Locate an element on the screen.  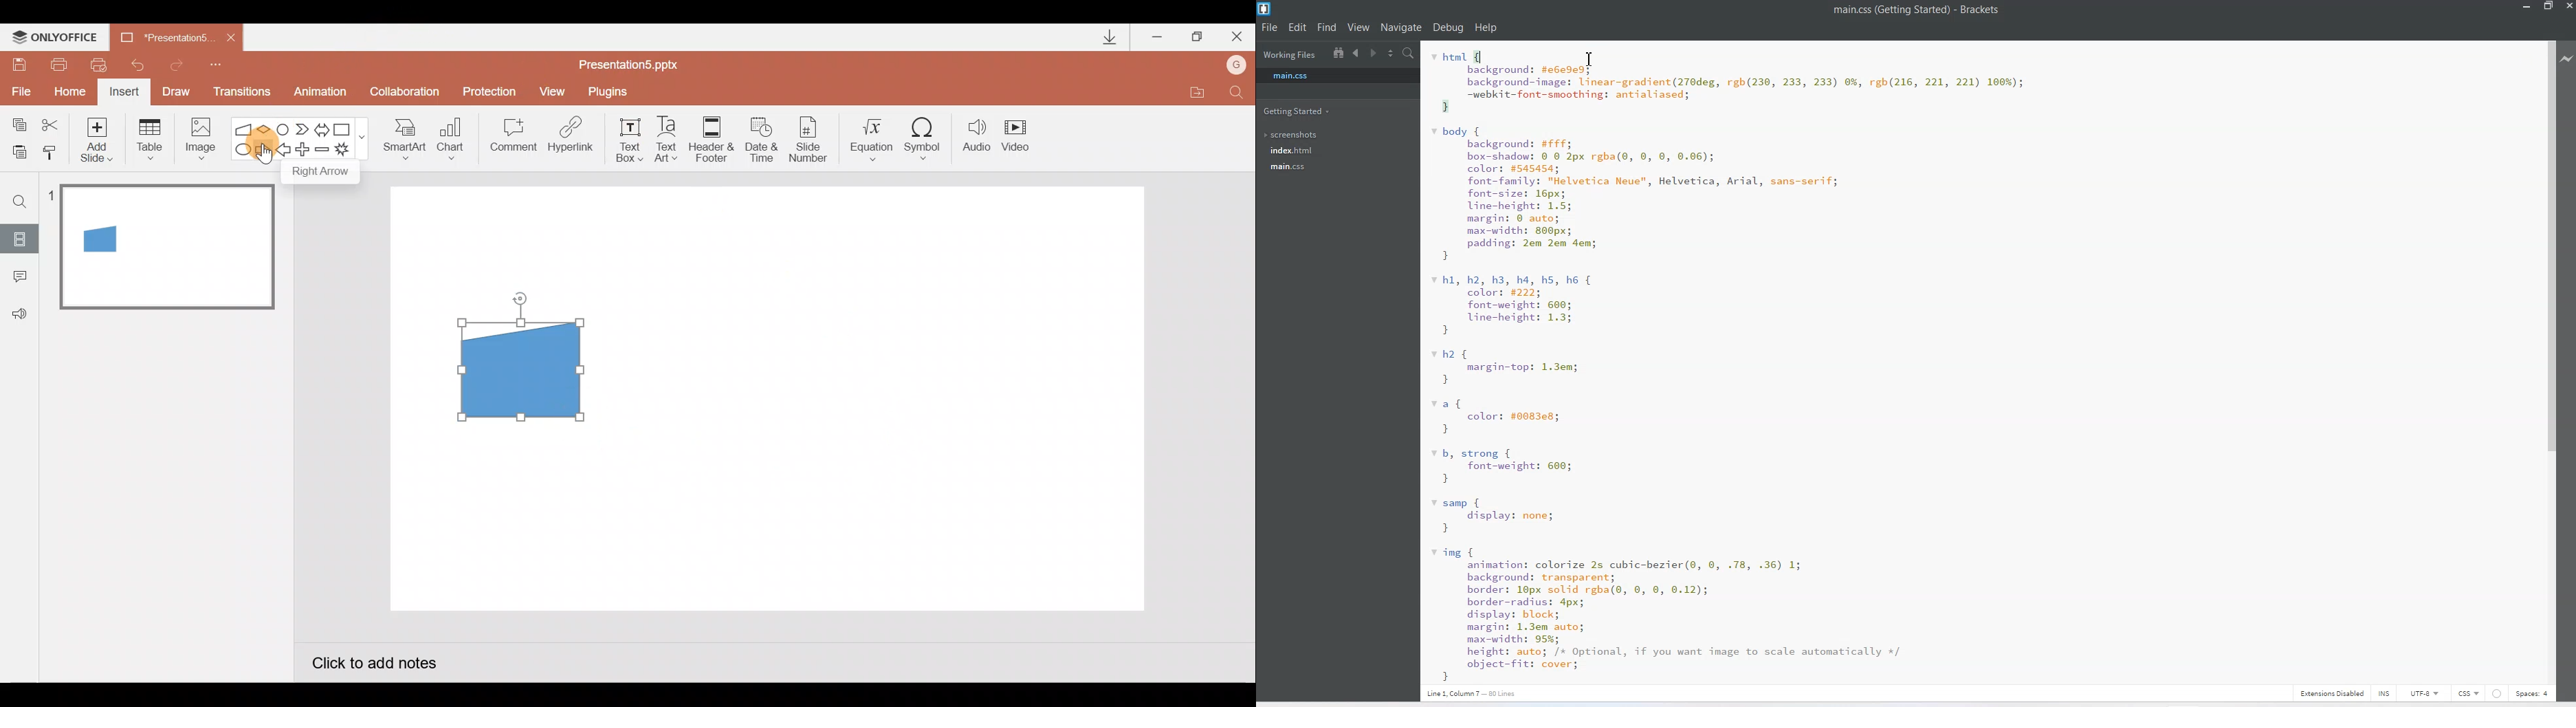
SmartArt is located at coordinates (400, 138).